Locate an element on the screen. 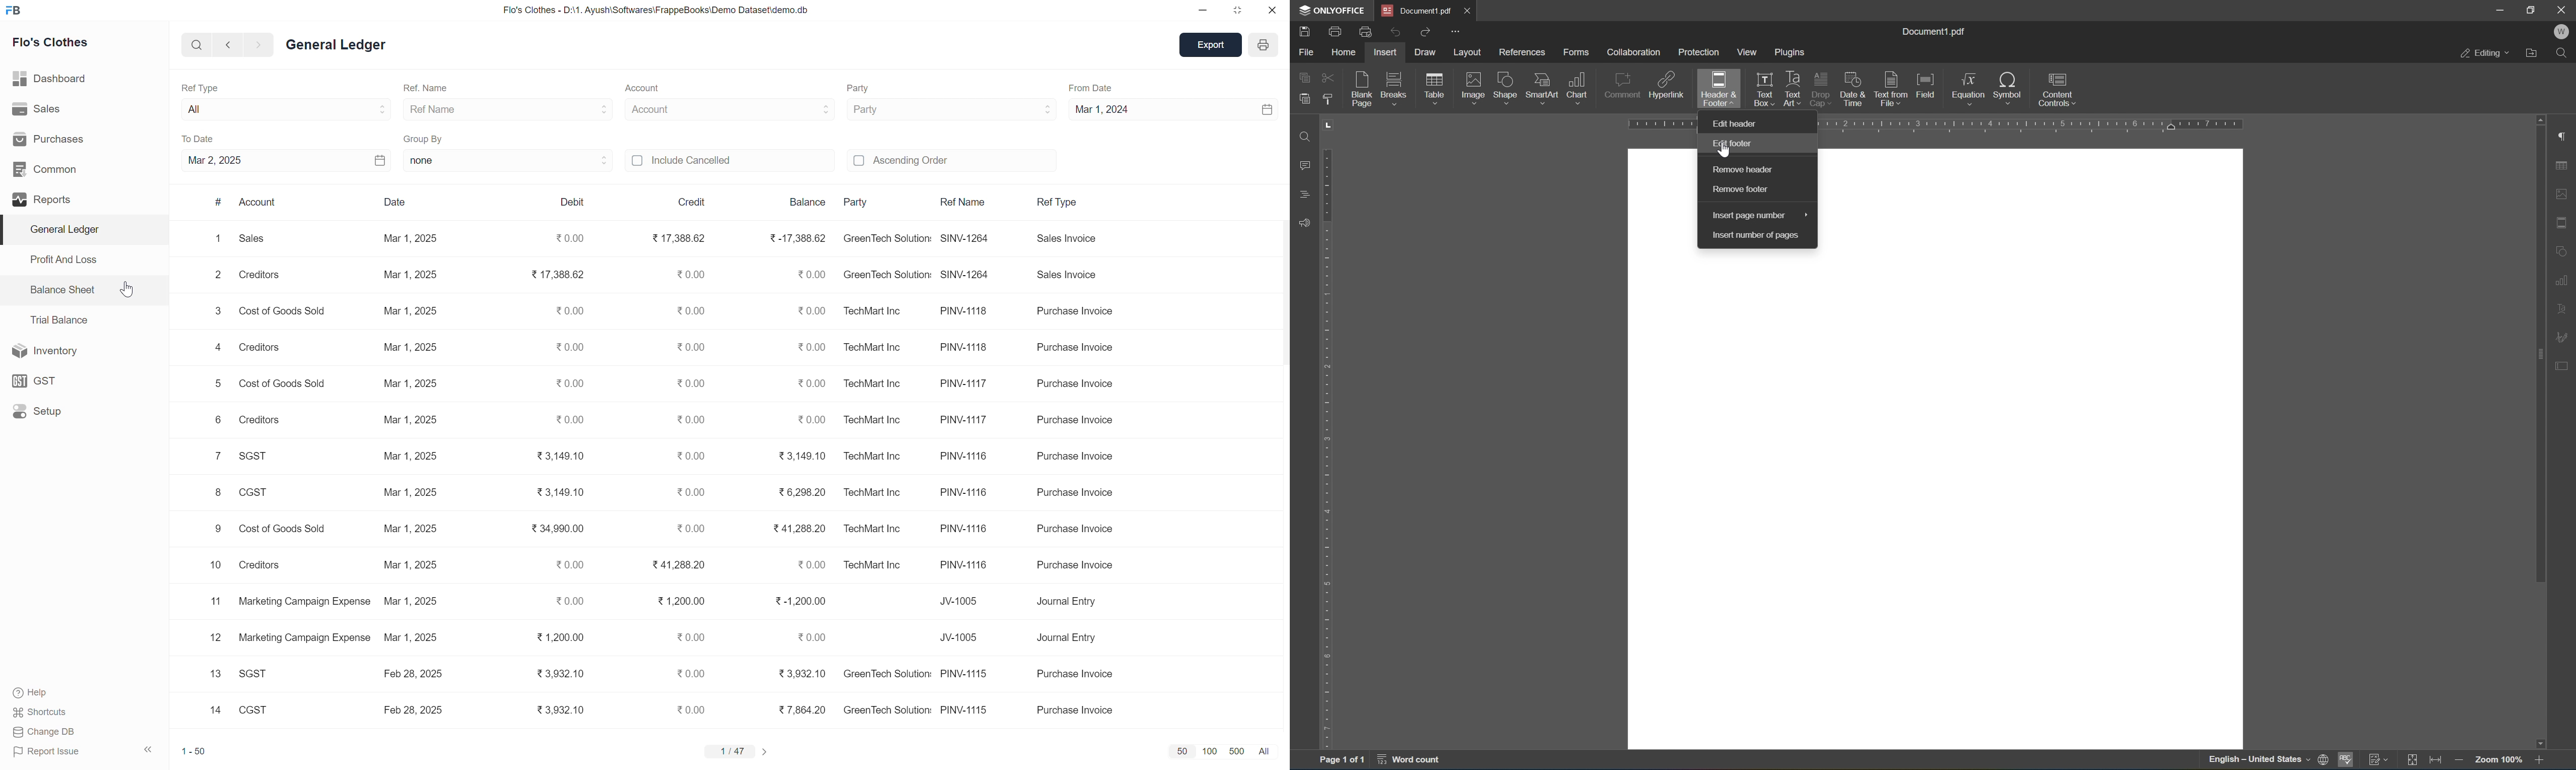 This screenshot has height=784, width=2576. collaboration is located at coordinates (1634, 52).